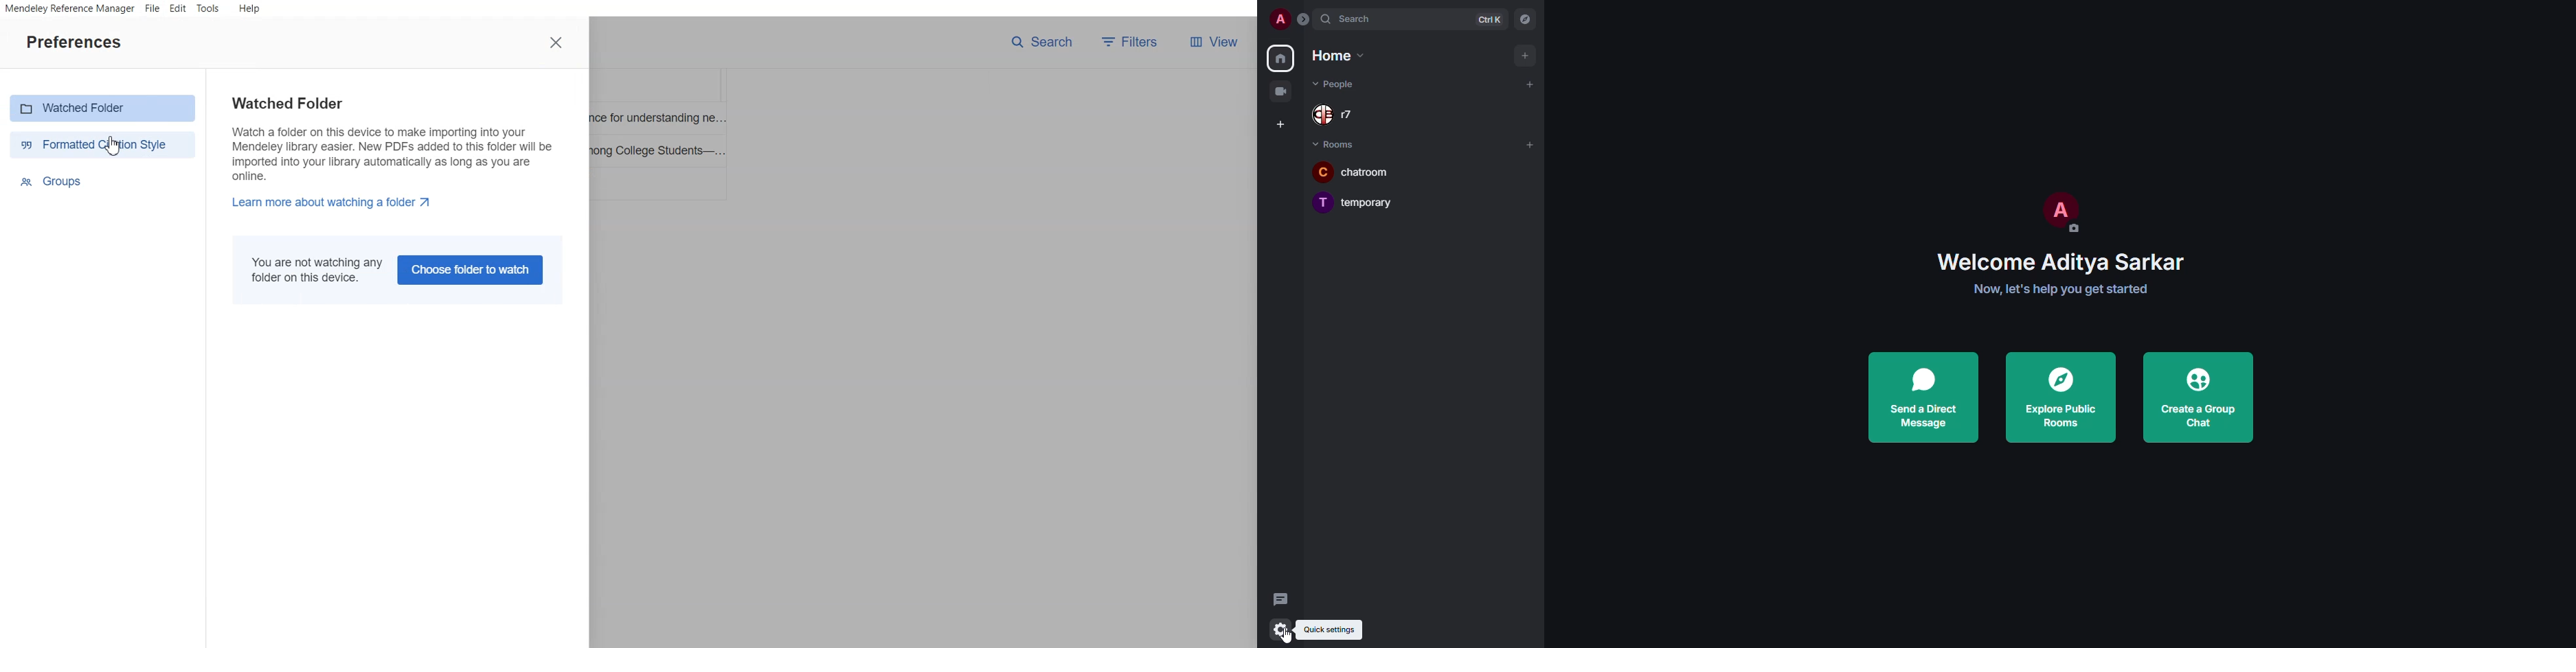 This screenshot has width=2576, height=672. Describe the element at coordinates (473, 270) in the screenshot. I see `Choose folder to watch` at that location.